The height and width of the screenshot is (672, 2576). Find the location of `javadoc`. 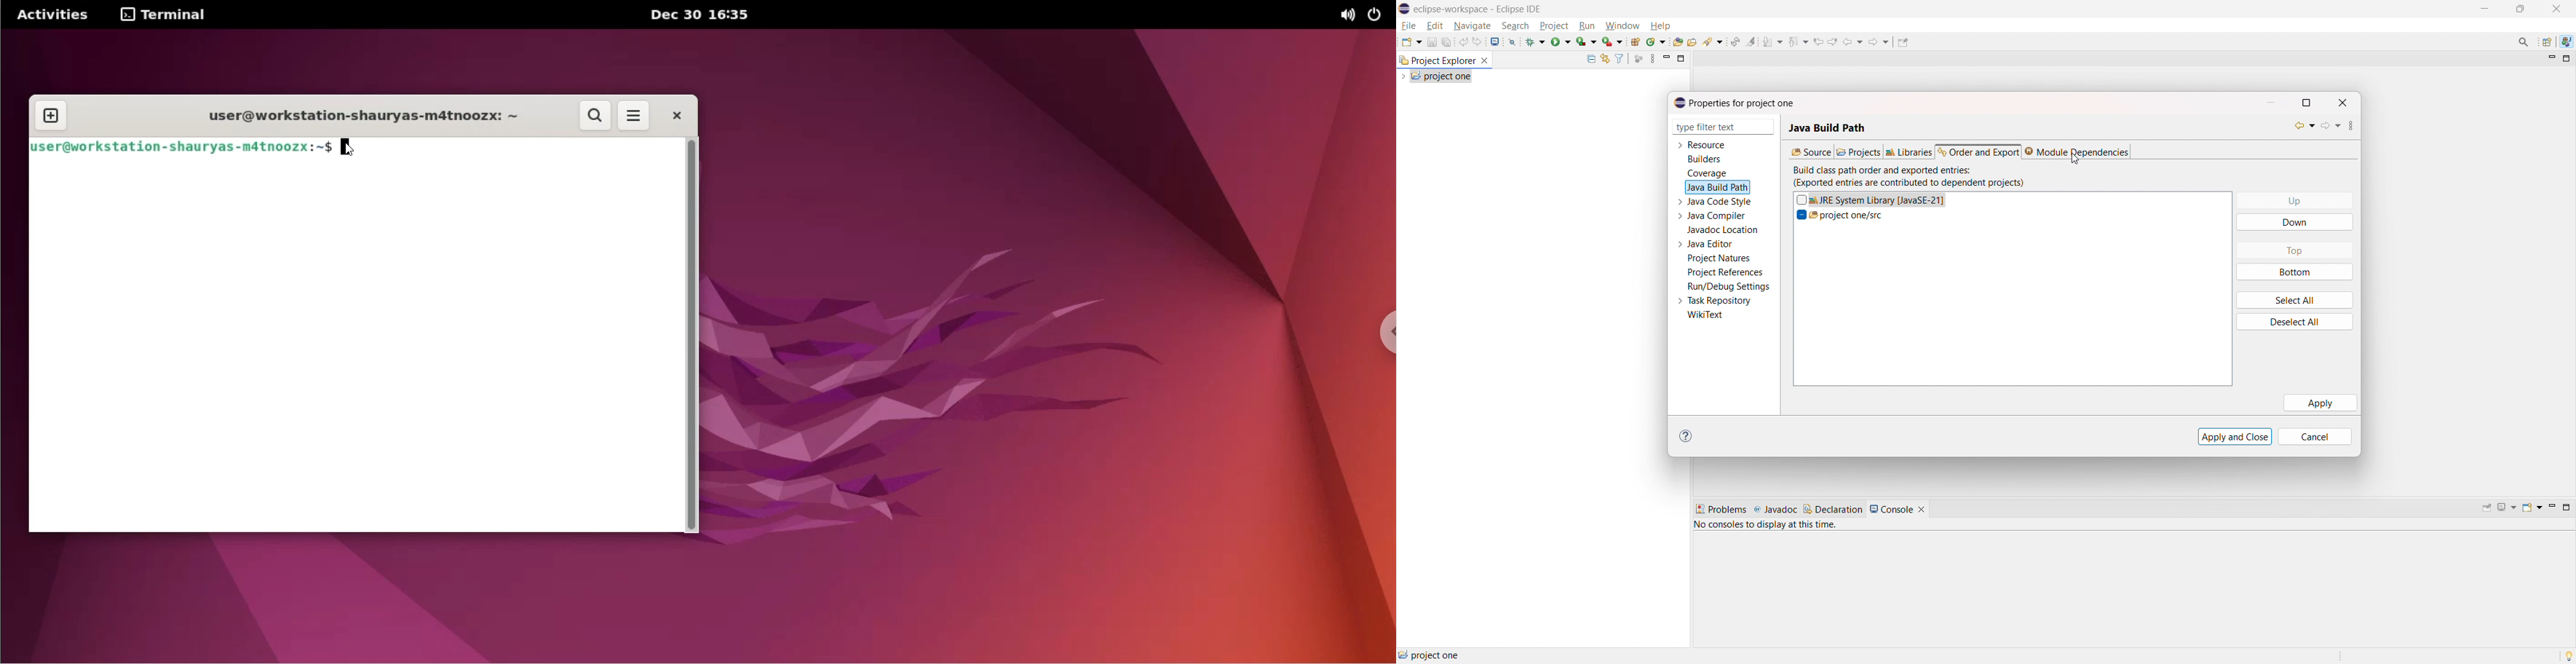

javadoc is located at coordinates (1775, 510).